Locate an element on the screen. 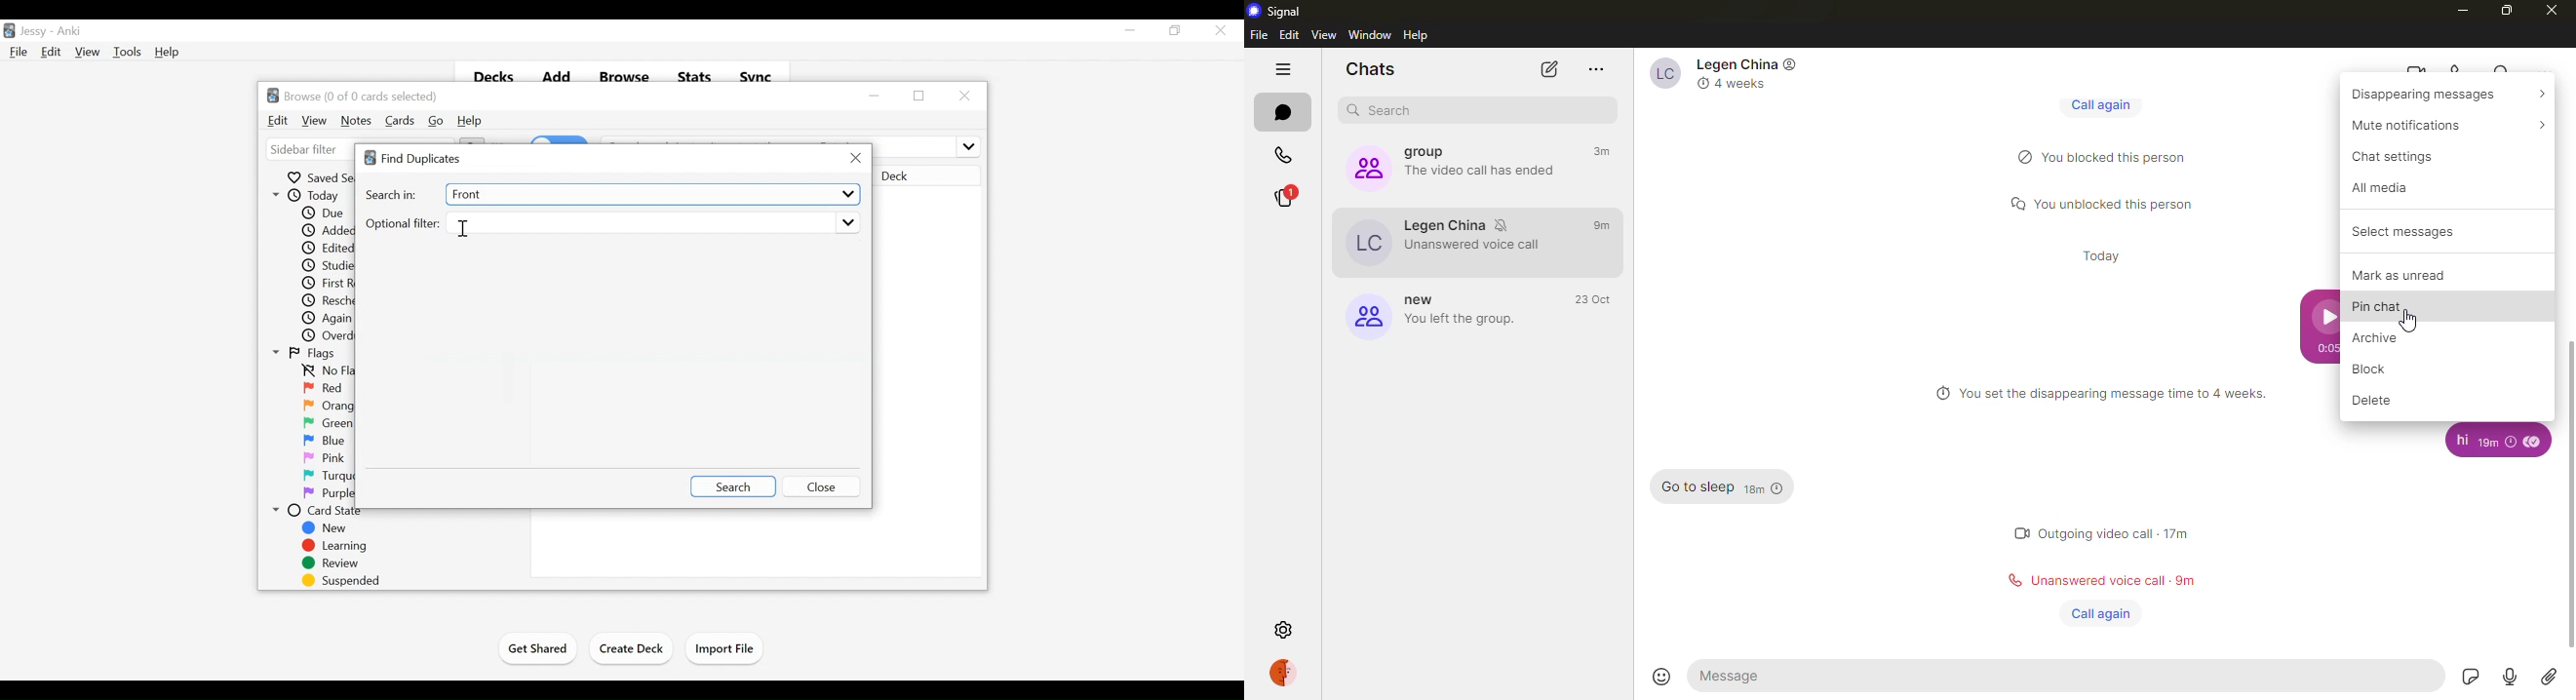 This screenshot has height=700, width=2576. Anki Desktop Icon is located at coordinates (9, 31).